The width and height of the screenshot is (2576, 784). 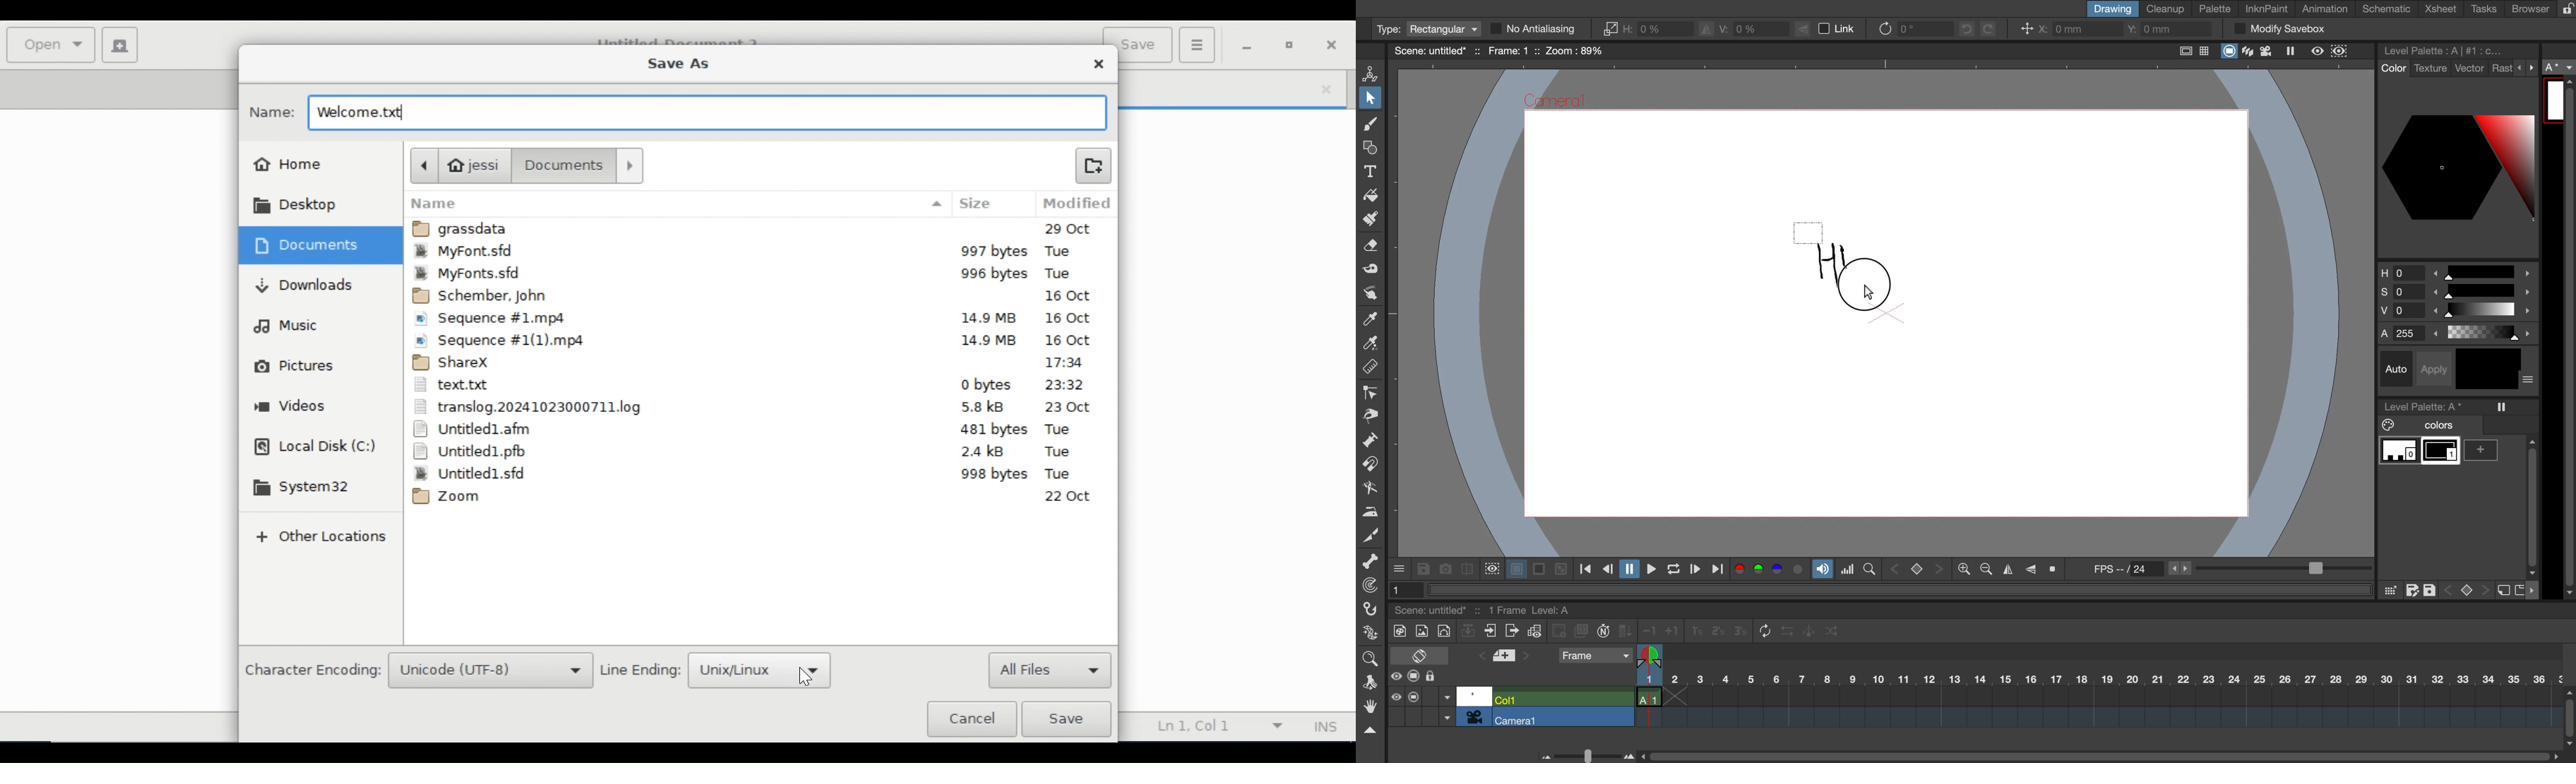 What do you see at coordinates (490, 671) in the screenshot?
I see `Unicode (UTF-8)` at bounding box center [490, 671].